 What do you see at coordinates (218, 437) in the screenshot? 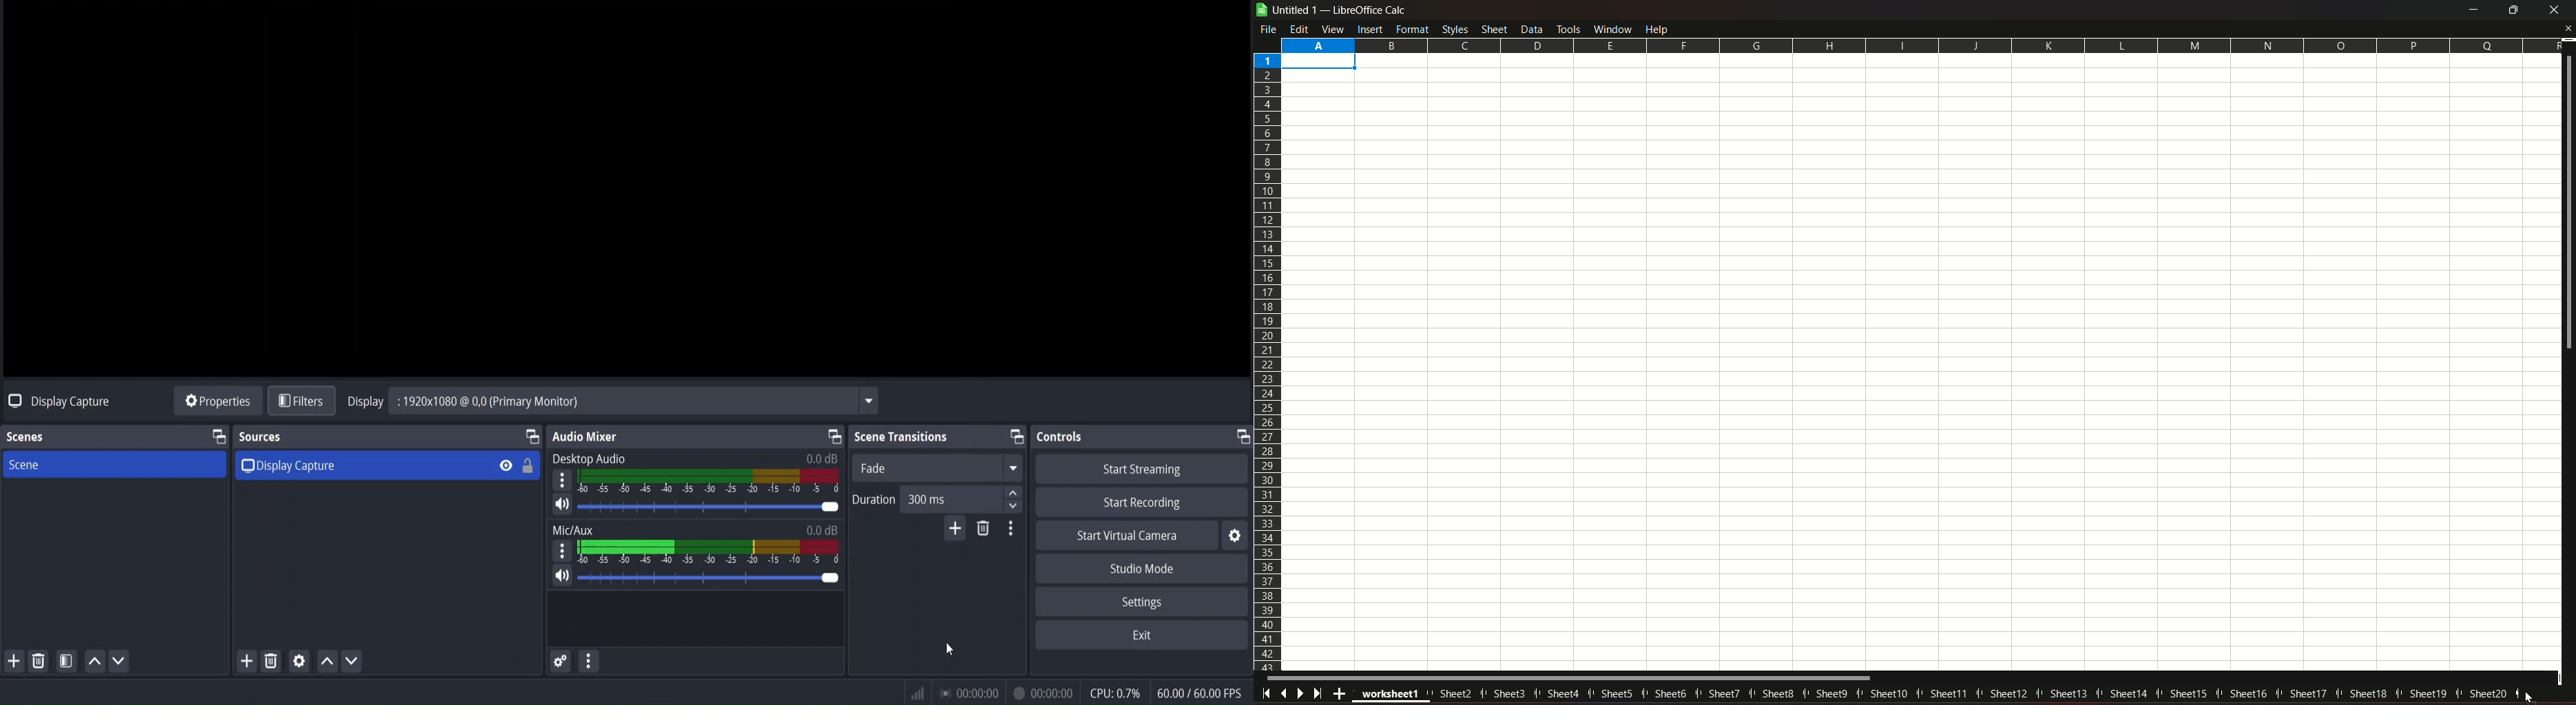
I see `change tab layout` at bounding box center [218, 437].